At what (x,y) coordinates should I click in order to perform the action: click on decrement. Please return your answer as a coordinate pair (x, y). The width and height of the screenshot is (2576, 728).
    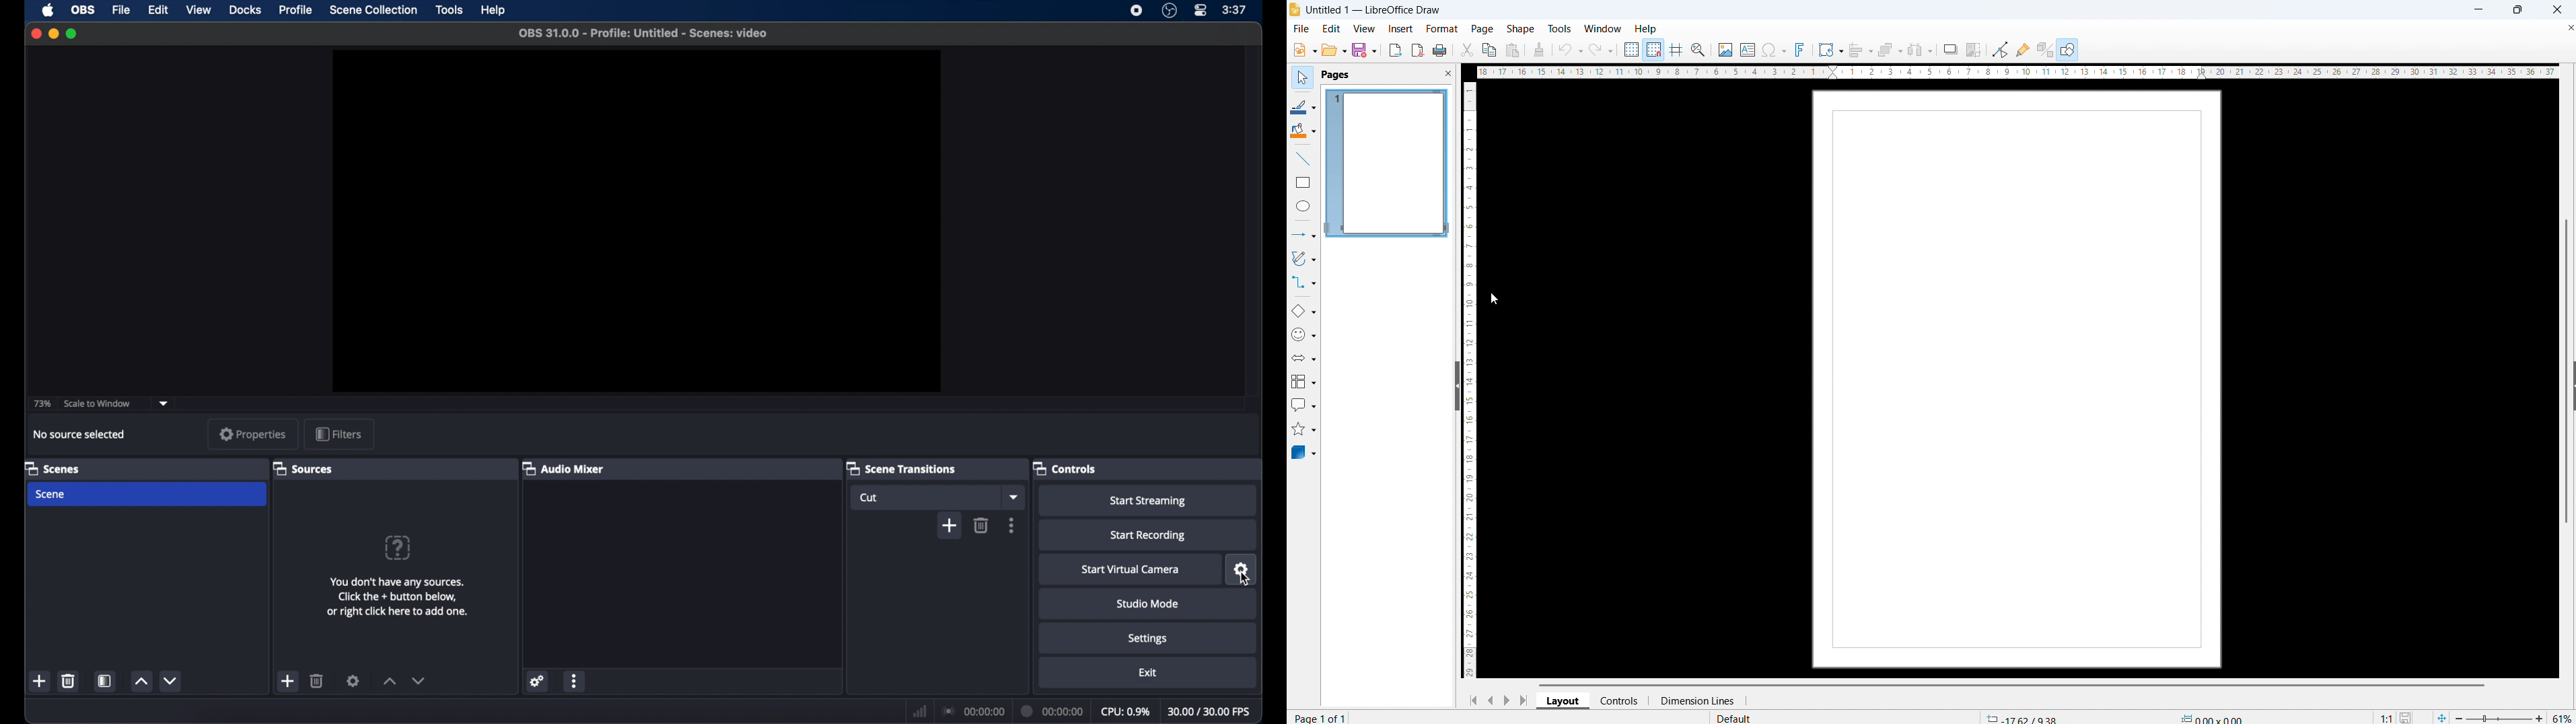
    Looking at the image, I should click on (418, 680).